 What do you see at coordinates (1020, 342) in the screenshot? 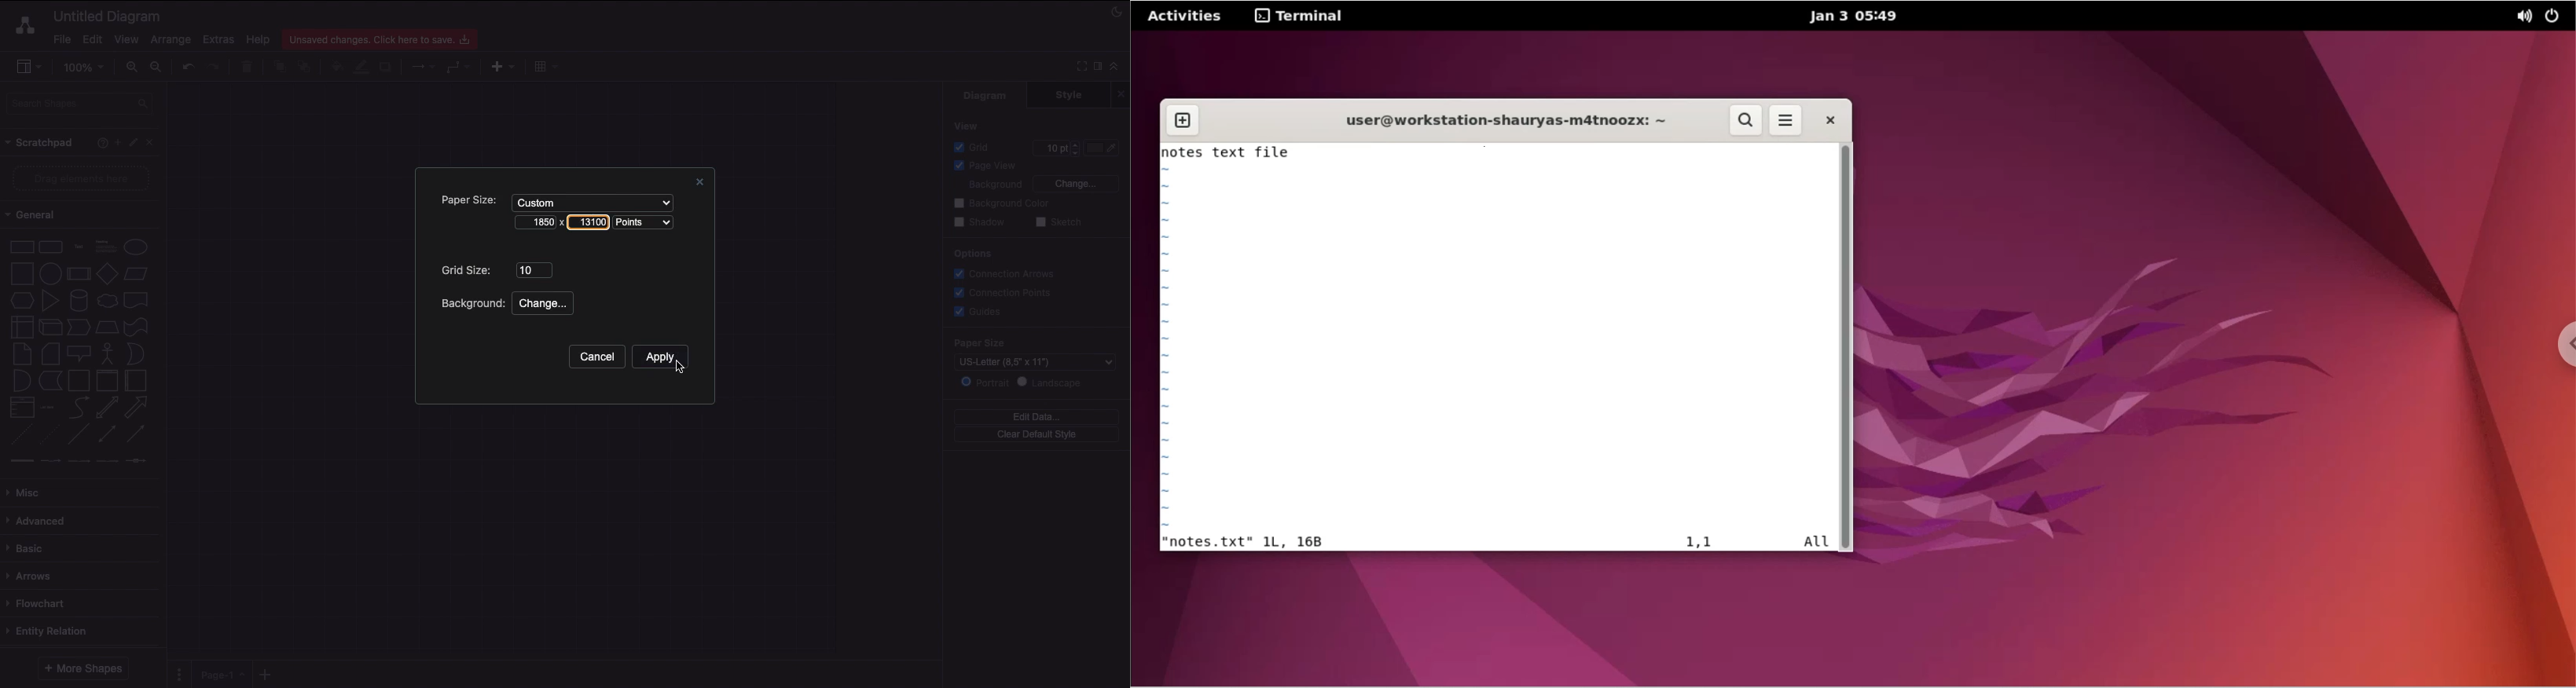
I see `Paper size` at bounding box center [1020, 342].